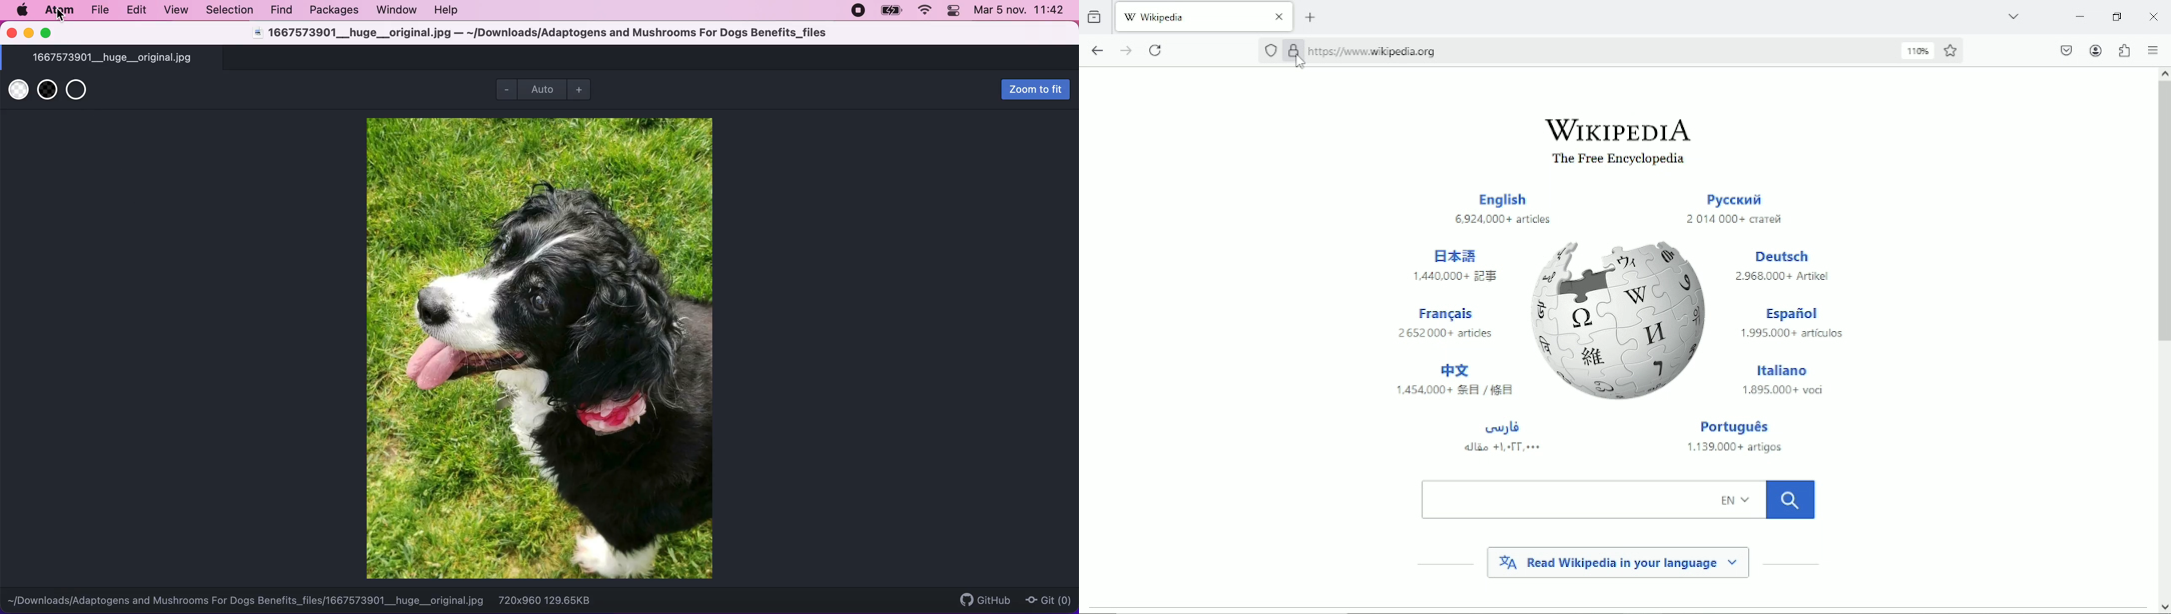 The width and height of the screenshot is (2184, 616). Describe the element at coordinates (229, 10) in the screenshot. I see `selection` at that location.